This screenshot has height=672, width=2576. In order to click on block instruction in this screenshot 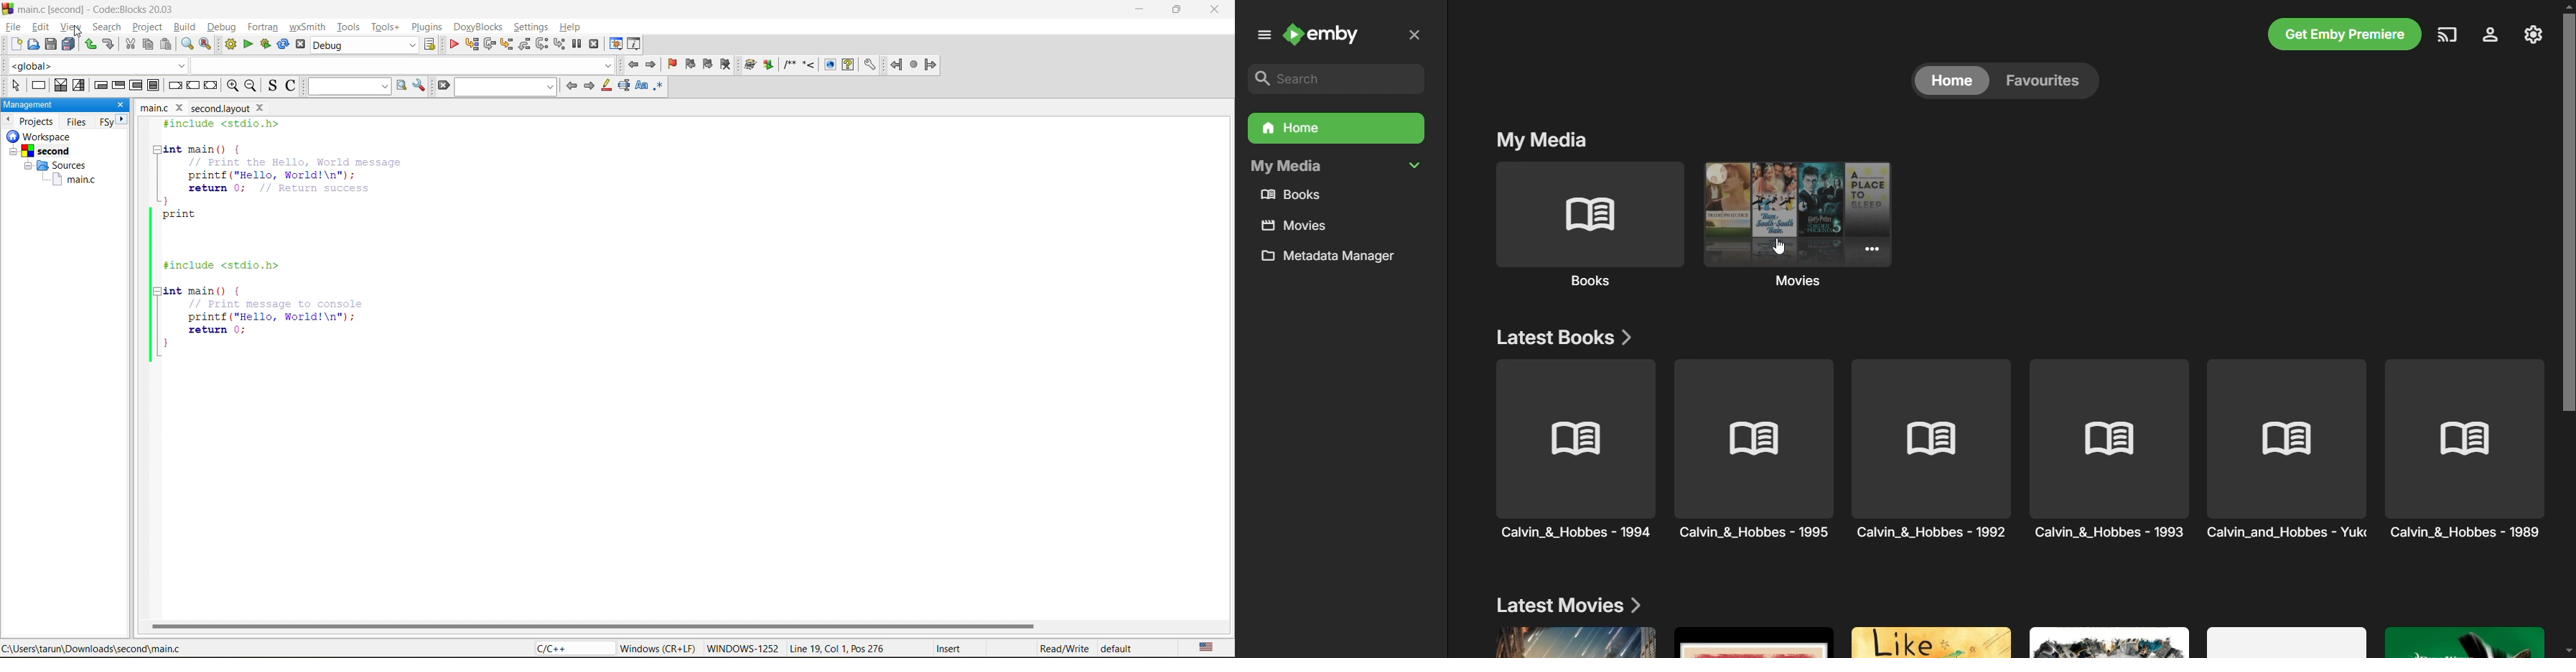, I will do `click(151, 85)`.